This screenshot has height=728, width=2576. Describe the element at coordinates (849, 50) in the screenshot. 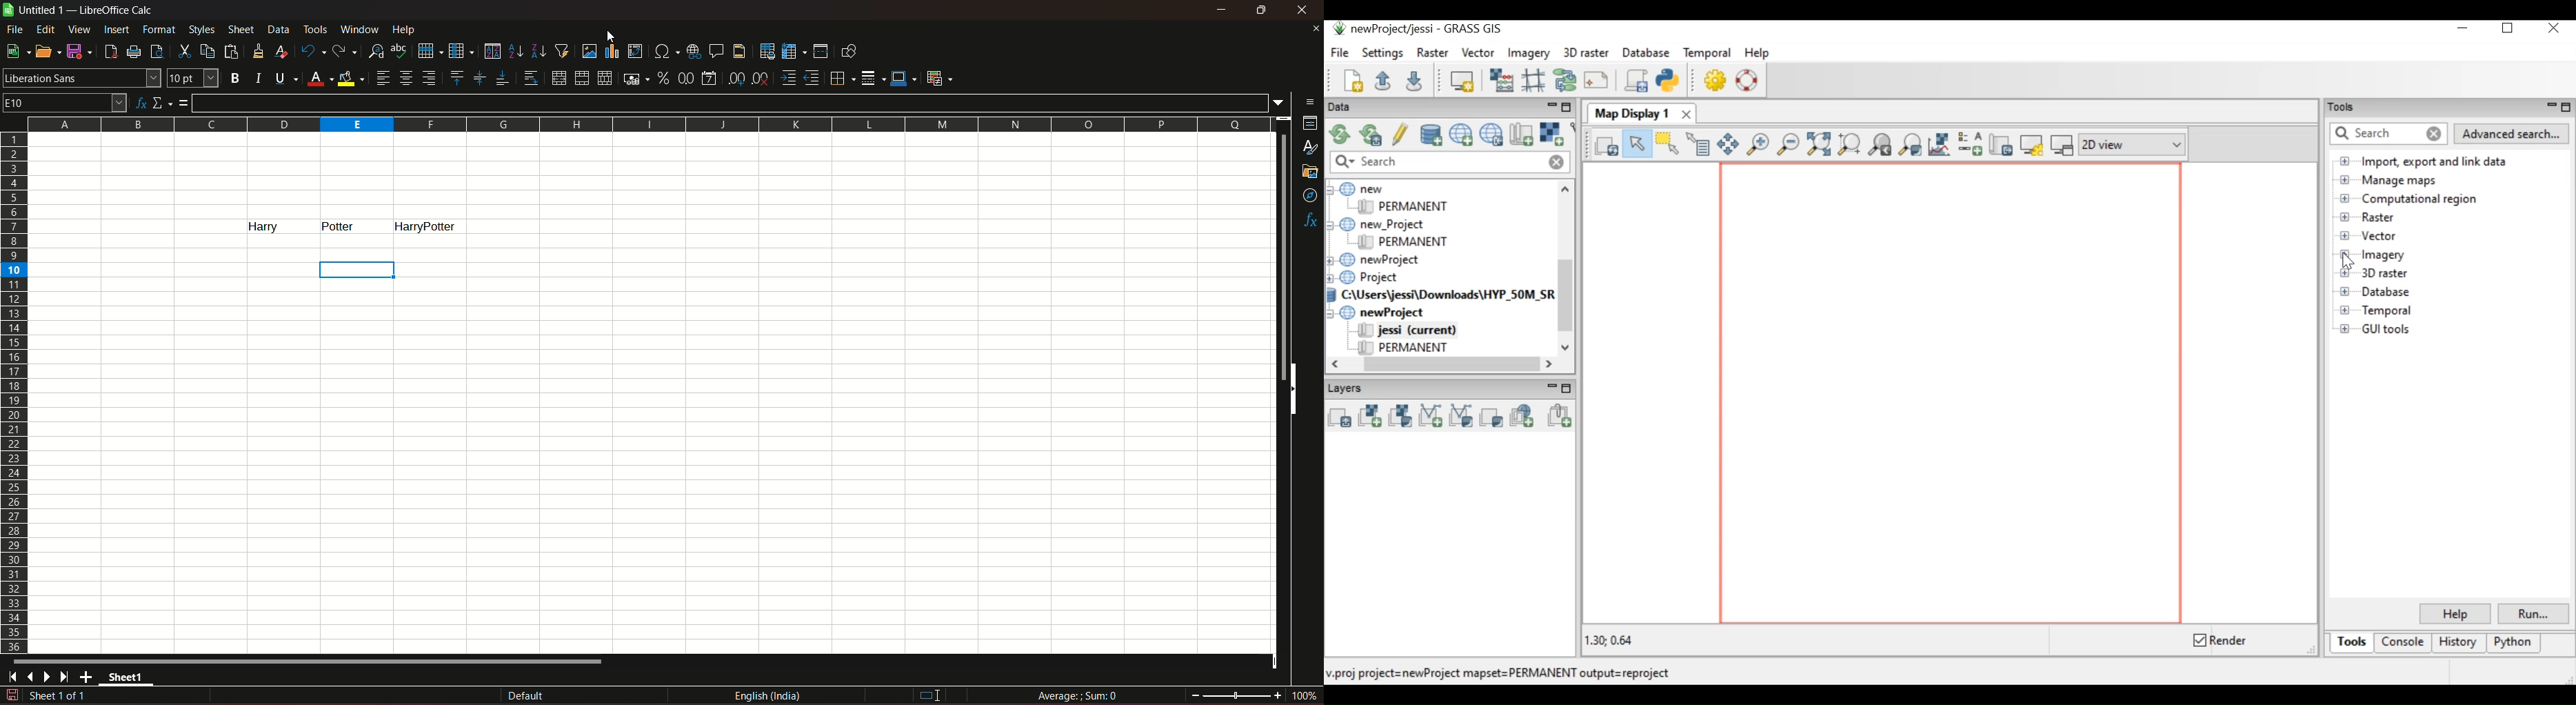

I see `show draw functions` at that location.